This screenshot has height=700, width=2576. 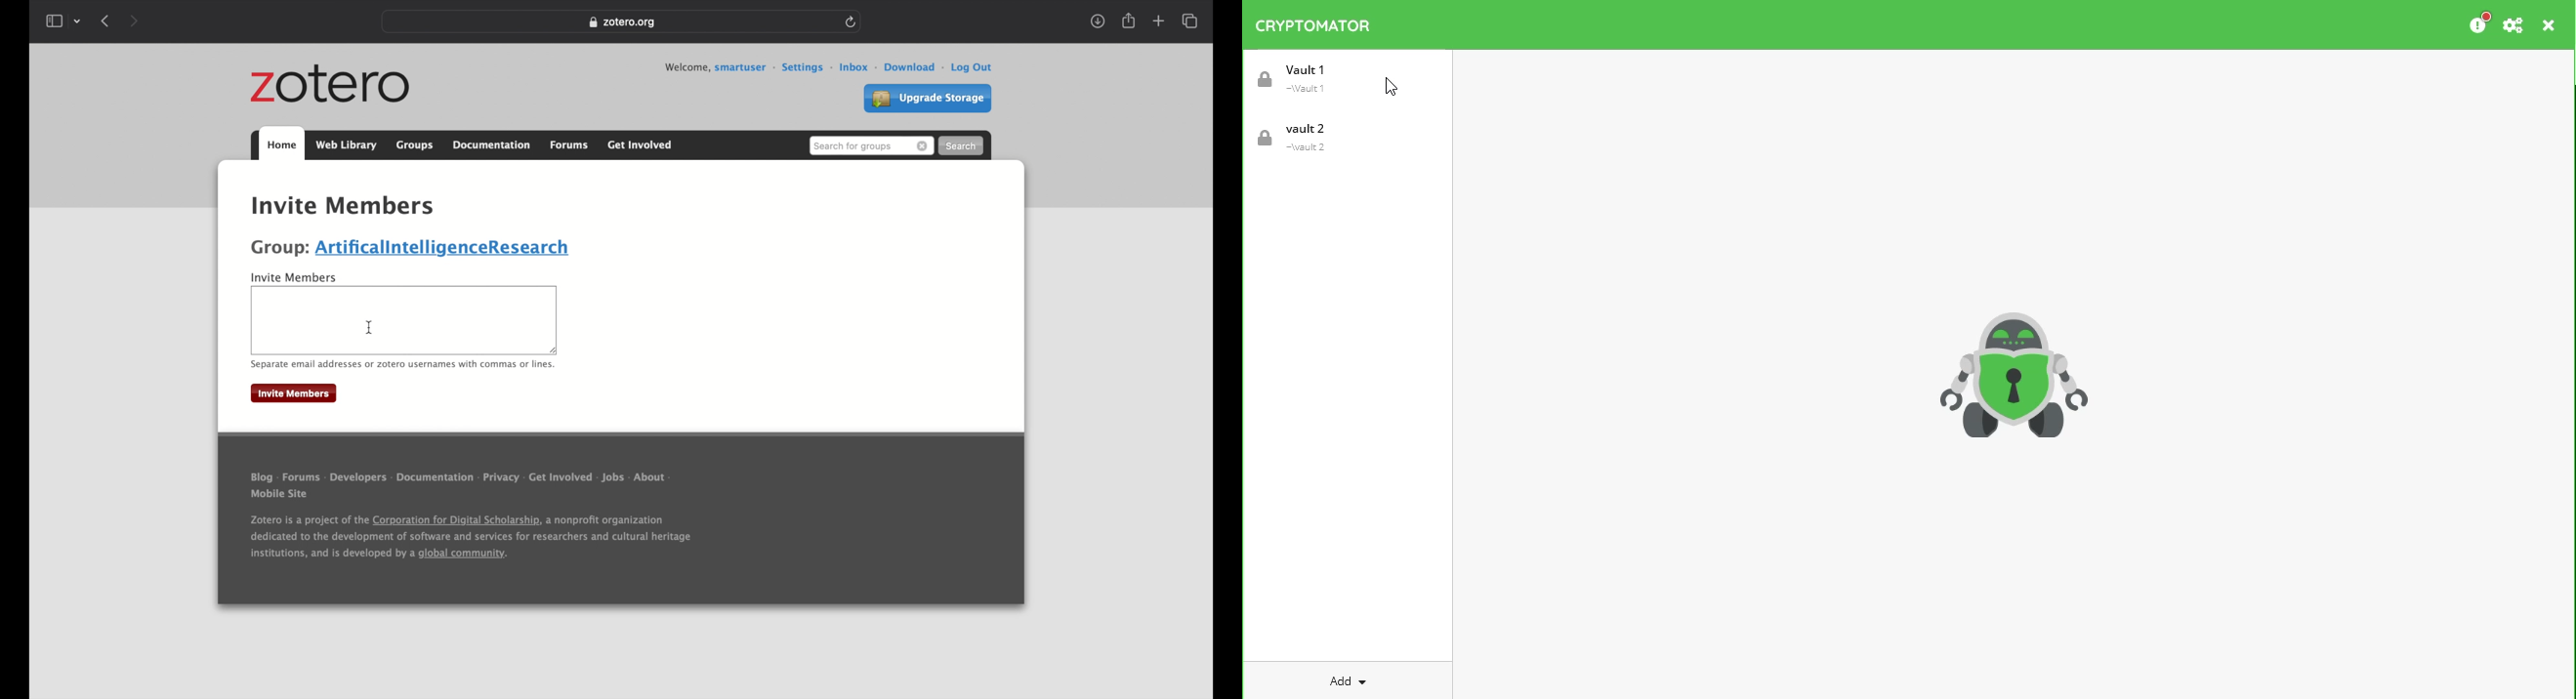 What do you see at coordinates (282, 144) in the screenshot?
I see `home tab` at bounding box center [282, 144].